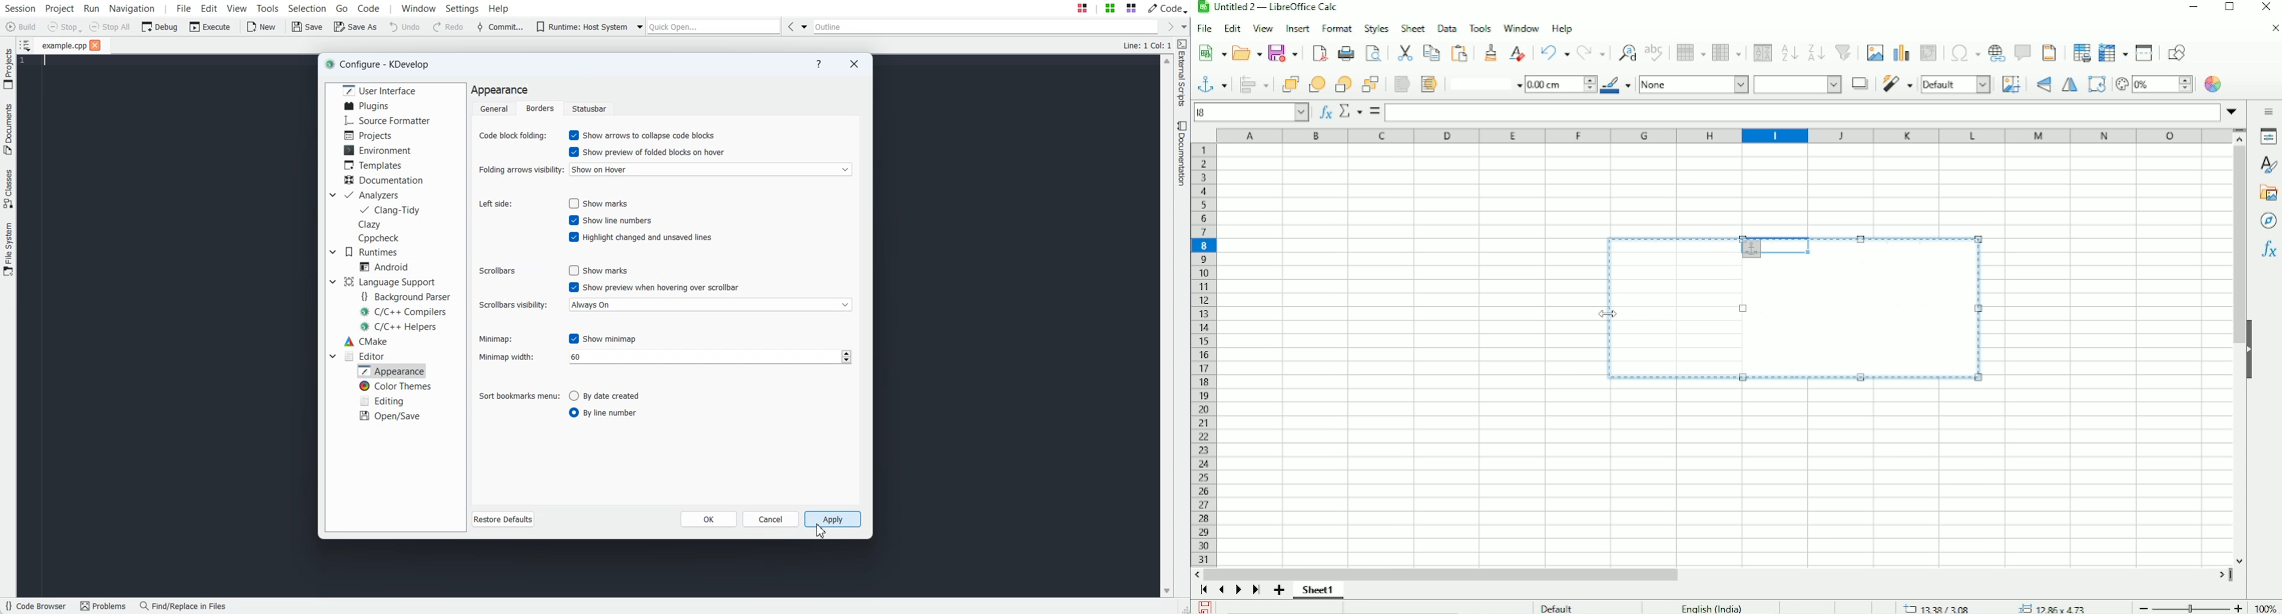 This screenshot has width=2296, height=616. Describe the element at coordinates (819, 63) in the screenshot. I see `Help` at that location.